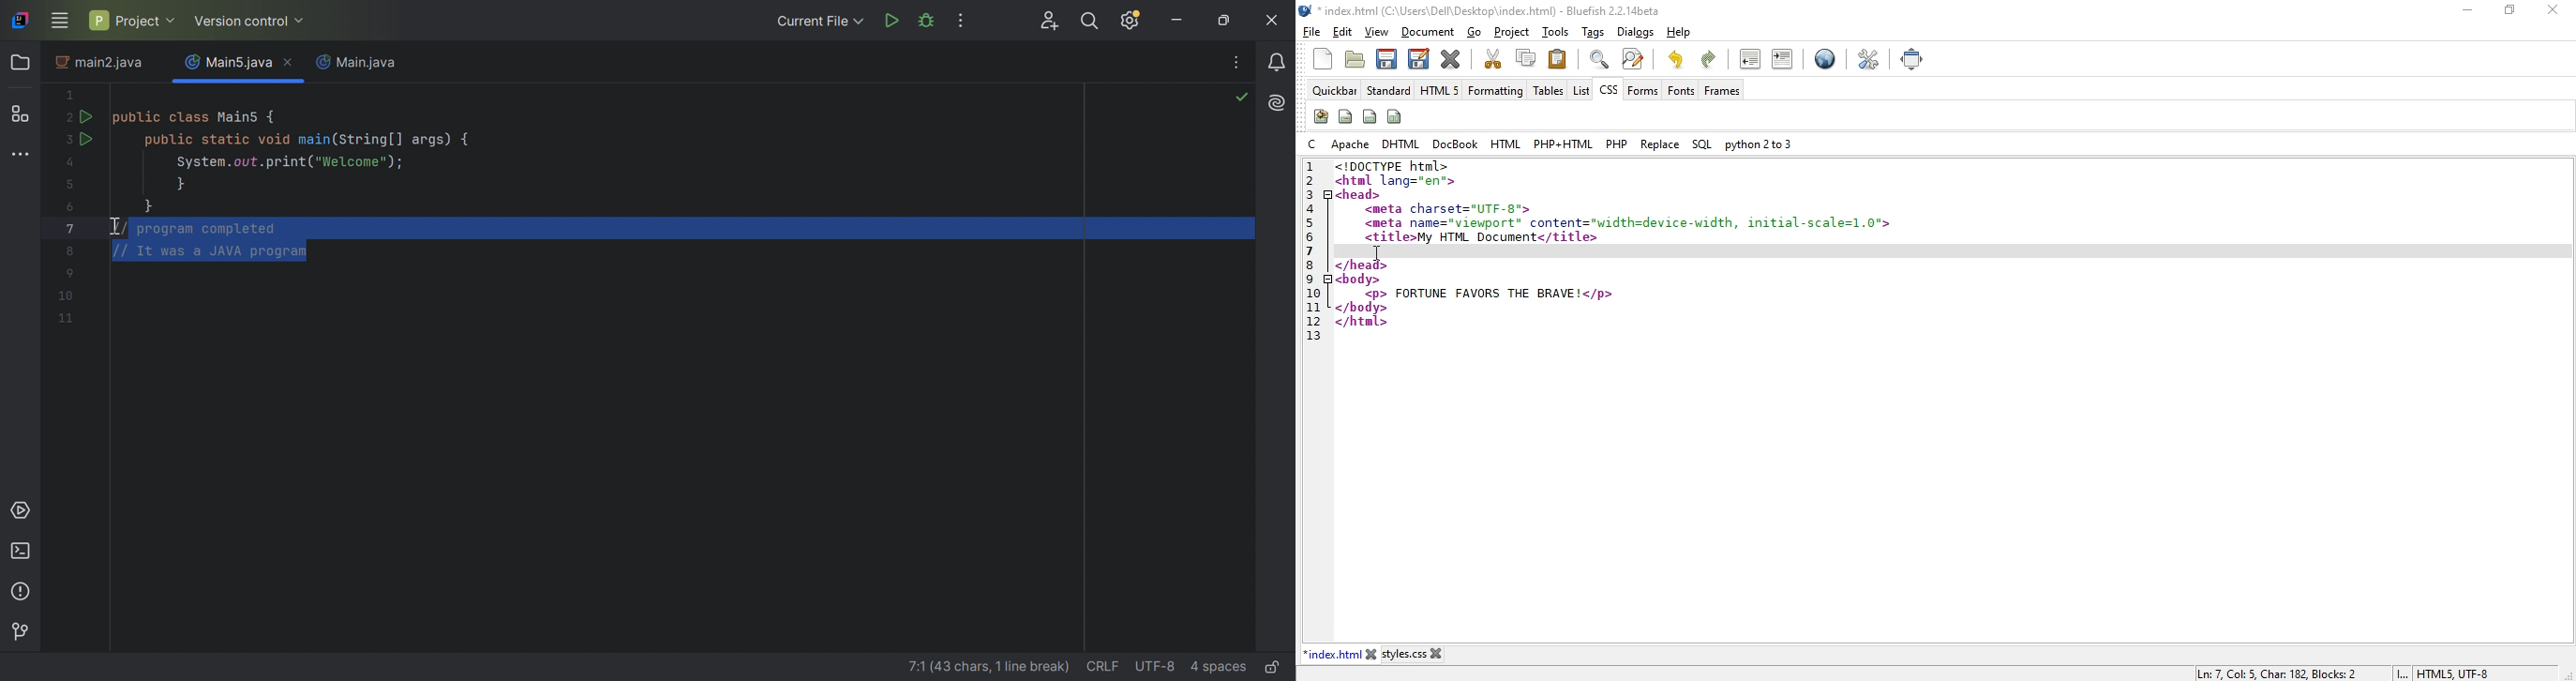 This screenshot has height=700, width=2576. What do you see at coordinates (1608, 92) in the screenshot?
I see `css` at bounding box center [1608, 92].